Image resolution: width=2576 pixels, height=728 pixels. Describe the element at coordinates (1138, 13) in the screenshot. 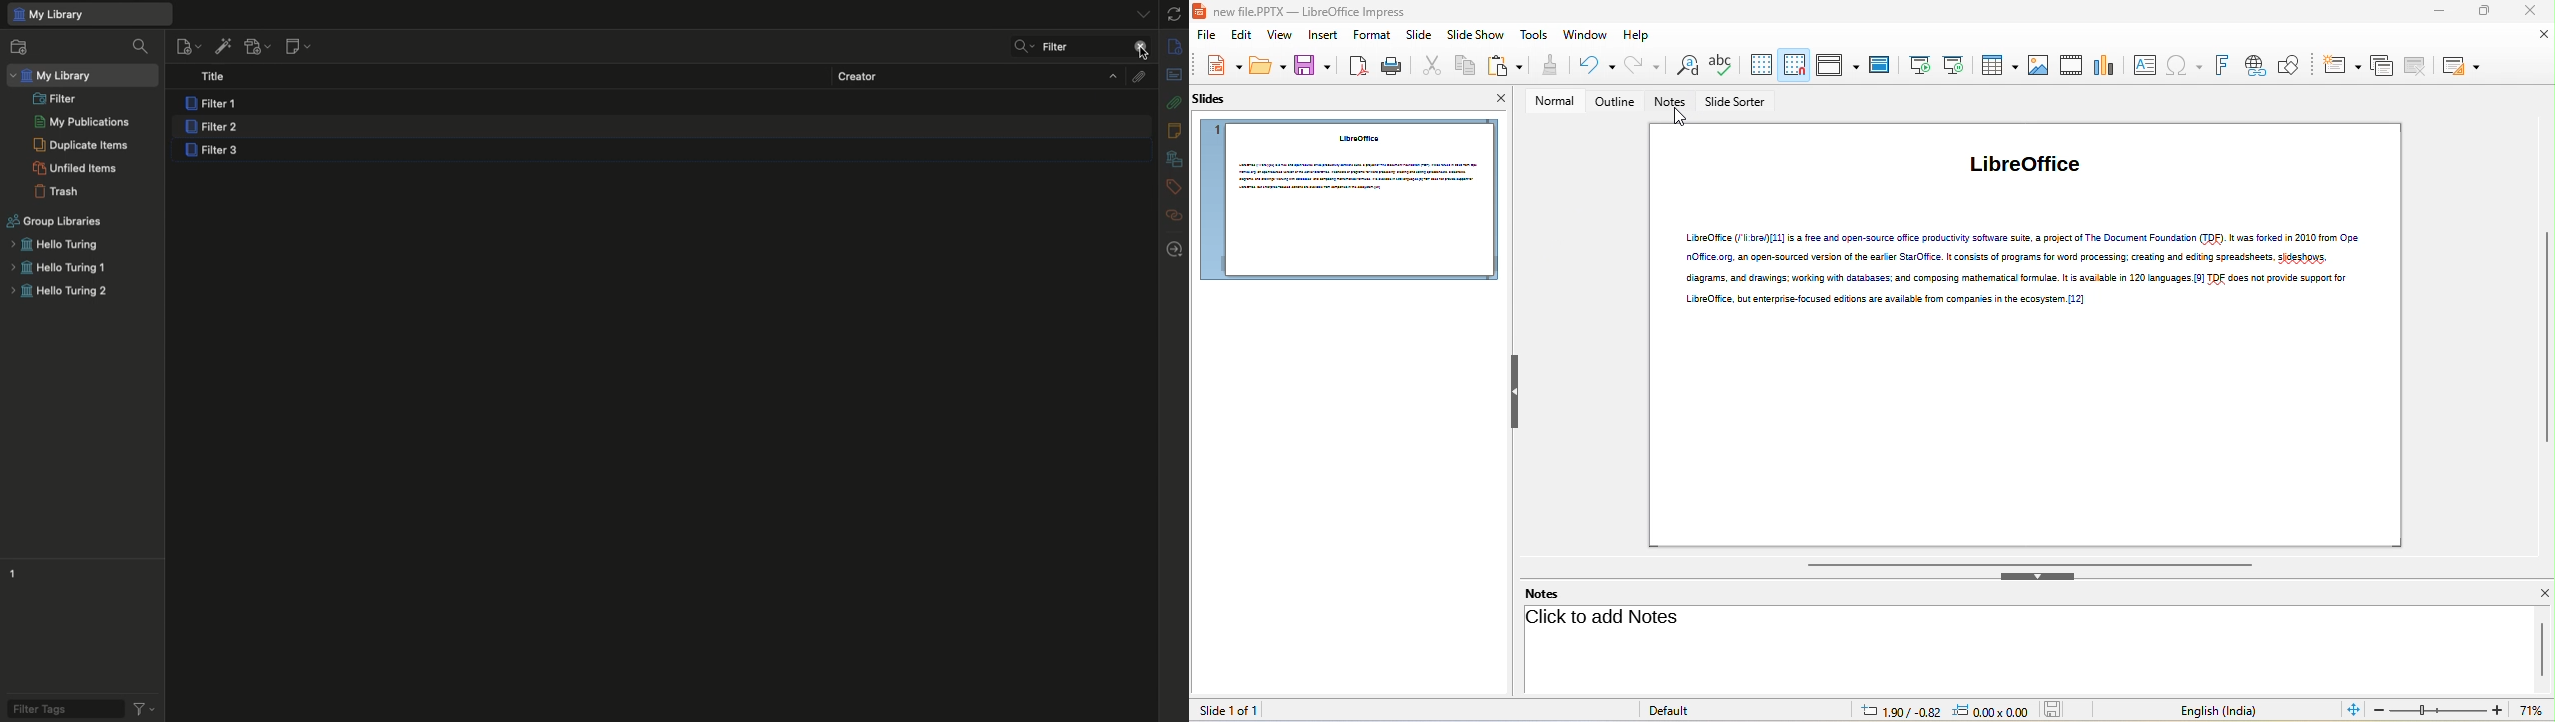

I see `List all tabs` at that location.